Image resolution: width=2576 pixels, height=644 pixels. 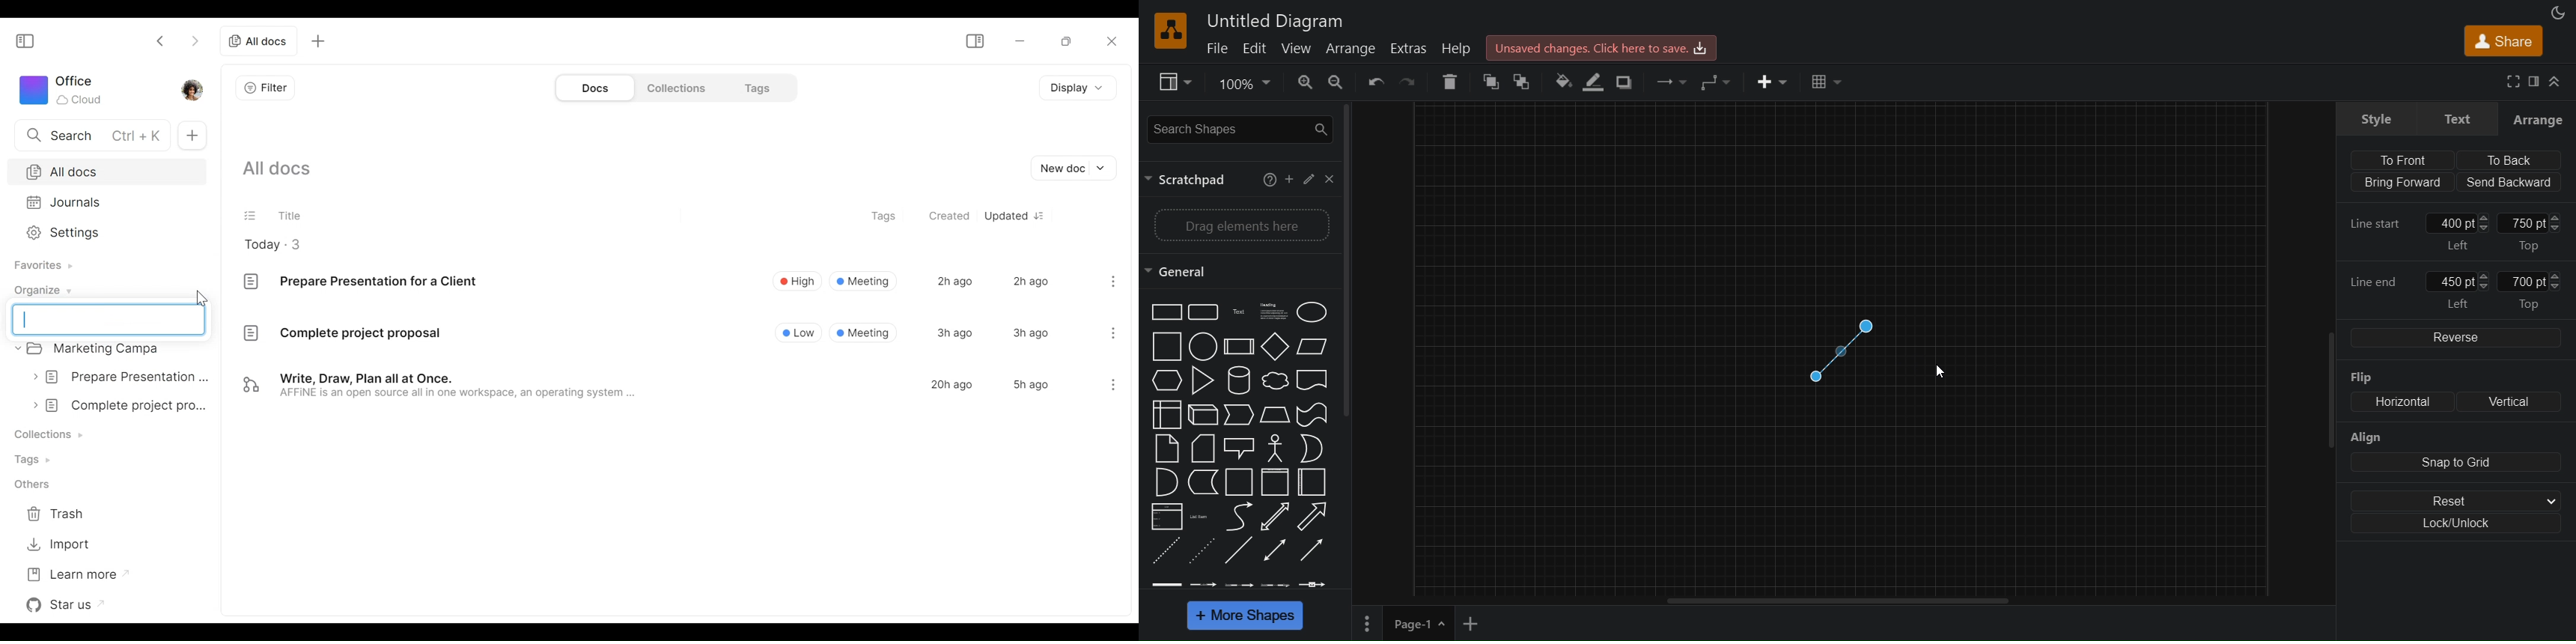 What do you see at coordinates (1311, 449) in the screenshot?
I see `Or` at bounding box center [1311, 449].